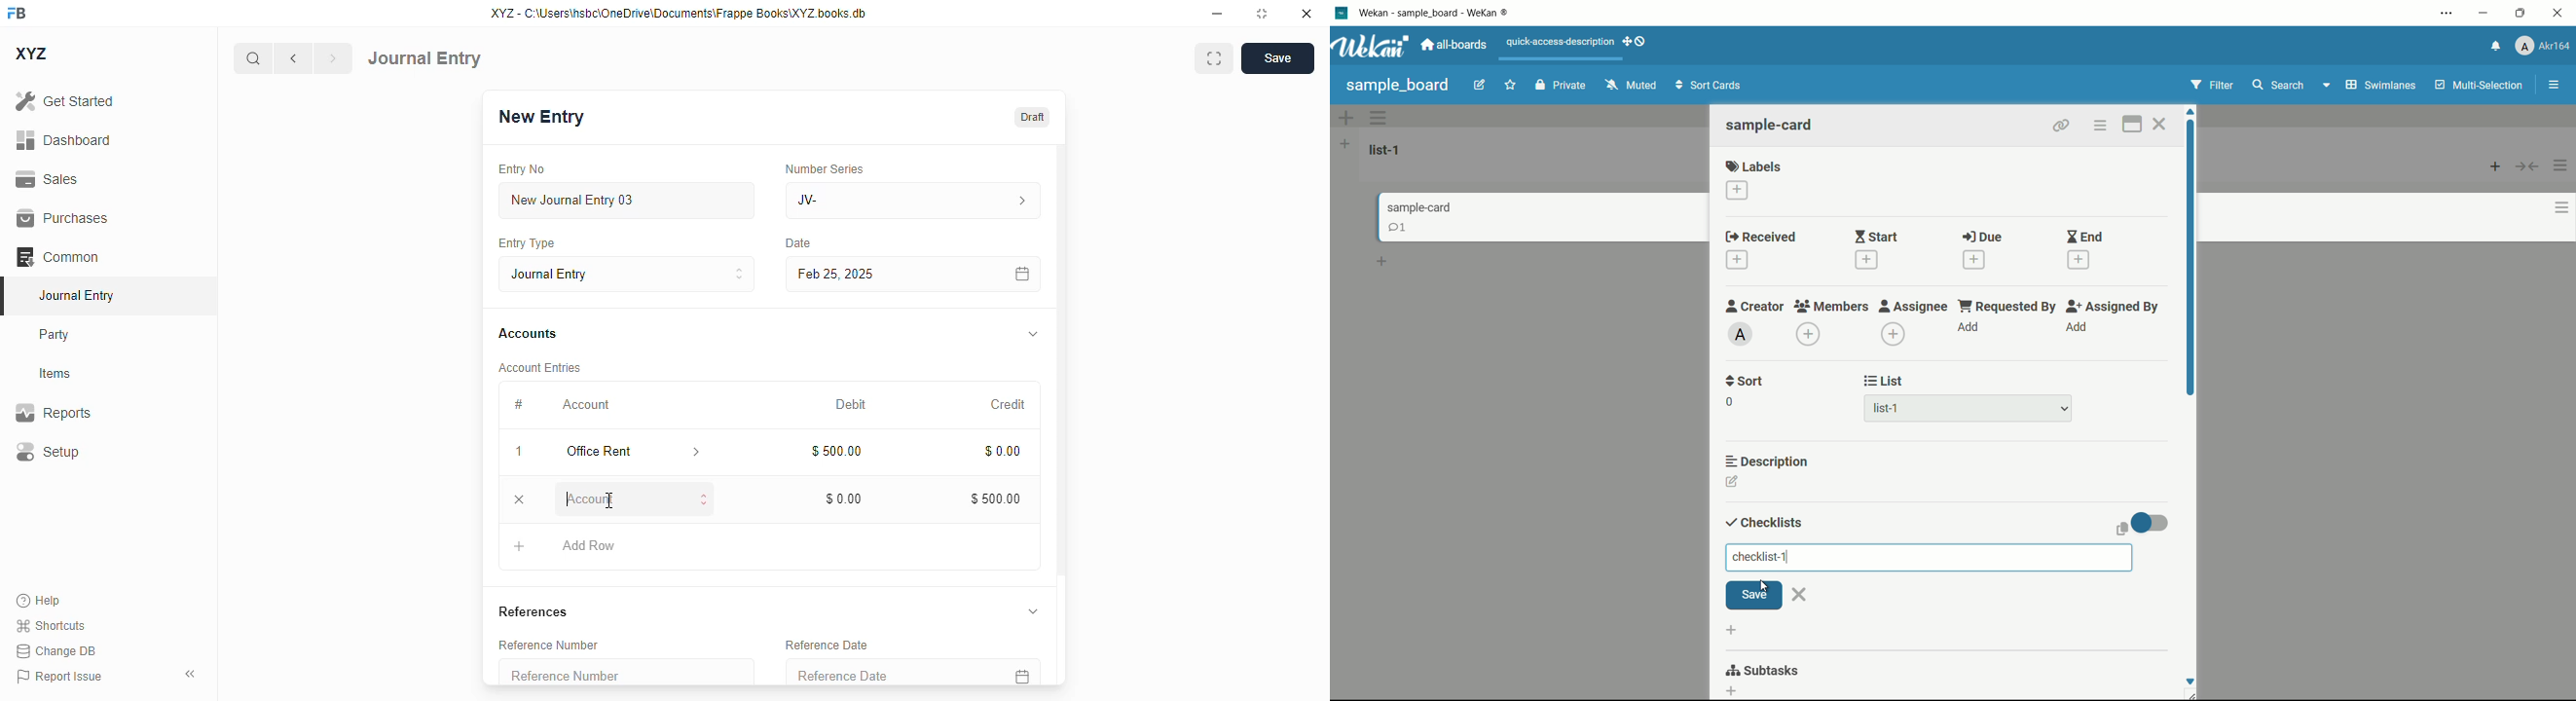 The height and width of the screenshot is (728, 2576). I want to click on references, so click(534, 611).